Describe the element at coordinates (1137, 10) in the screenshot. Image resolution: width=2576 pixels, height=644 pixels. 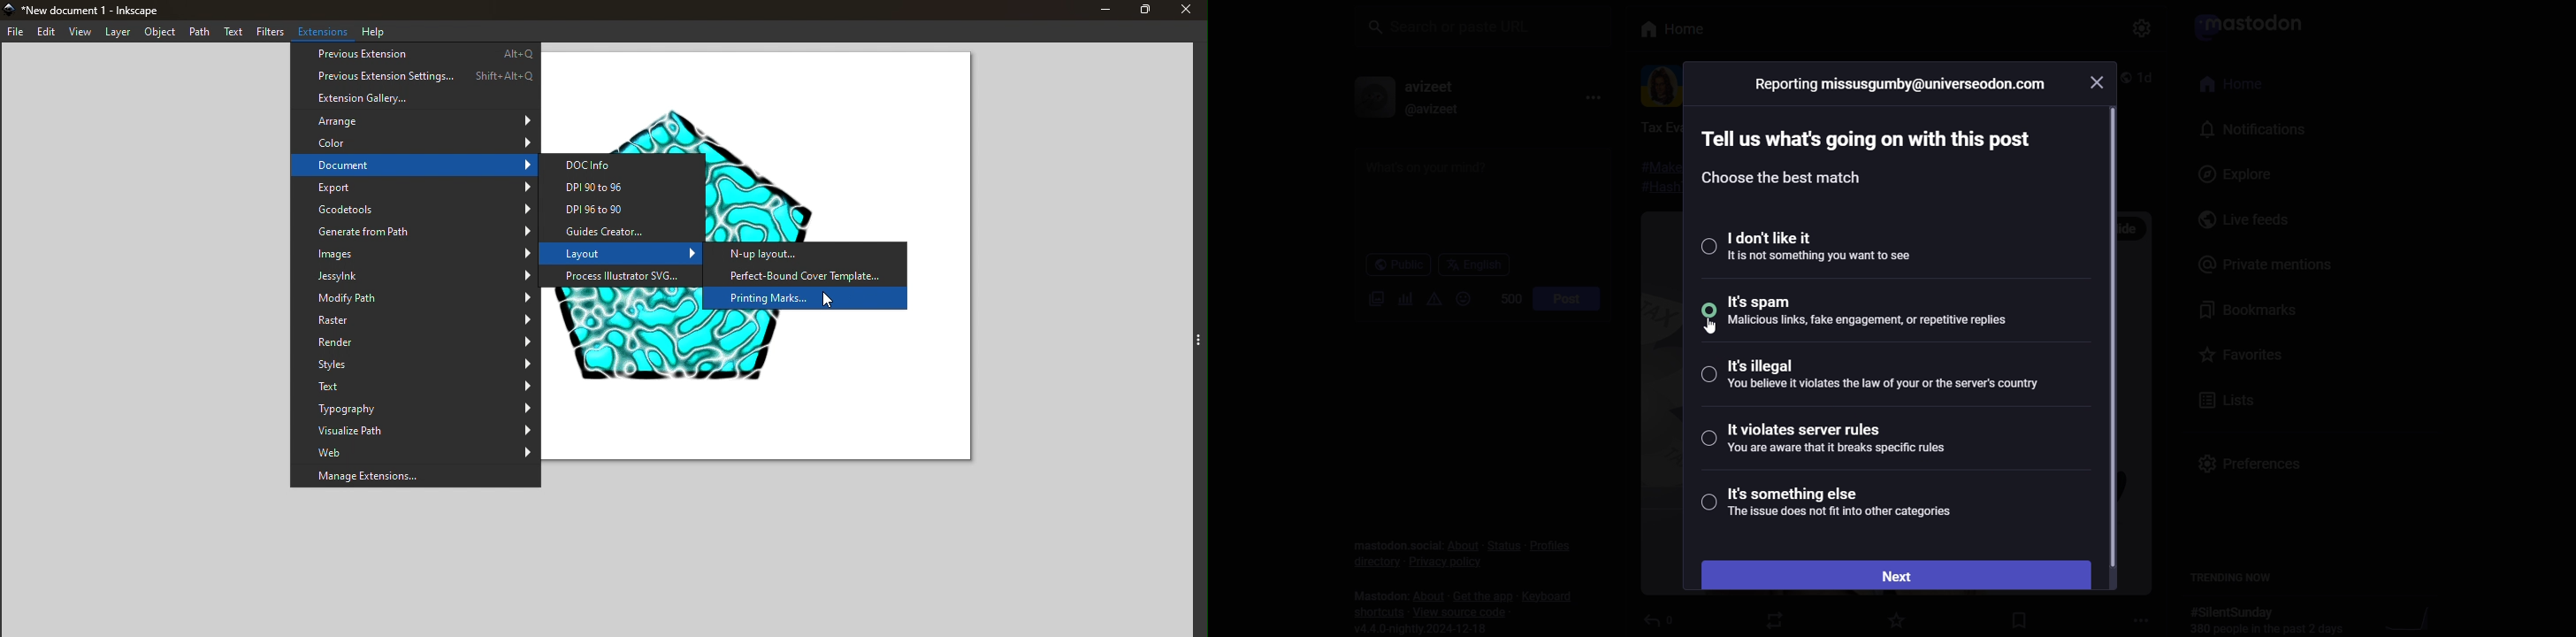
I see `Maximize` at that location.